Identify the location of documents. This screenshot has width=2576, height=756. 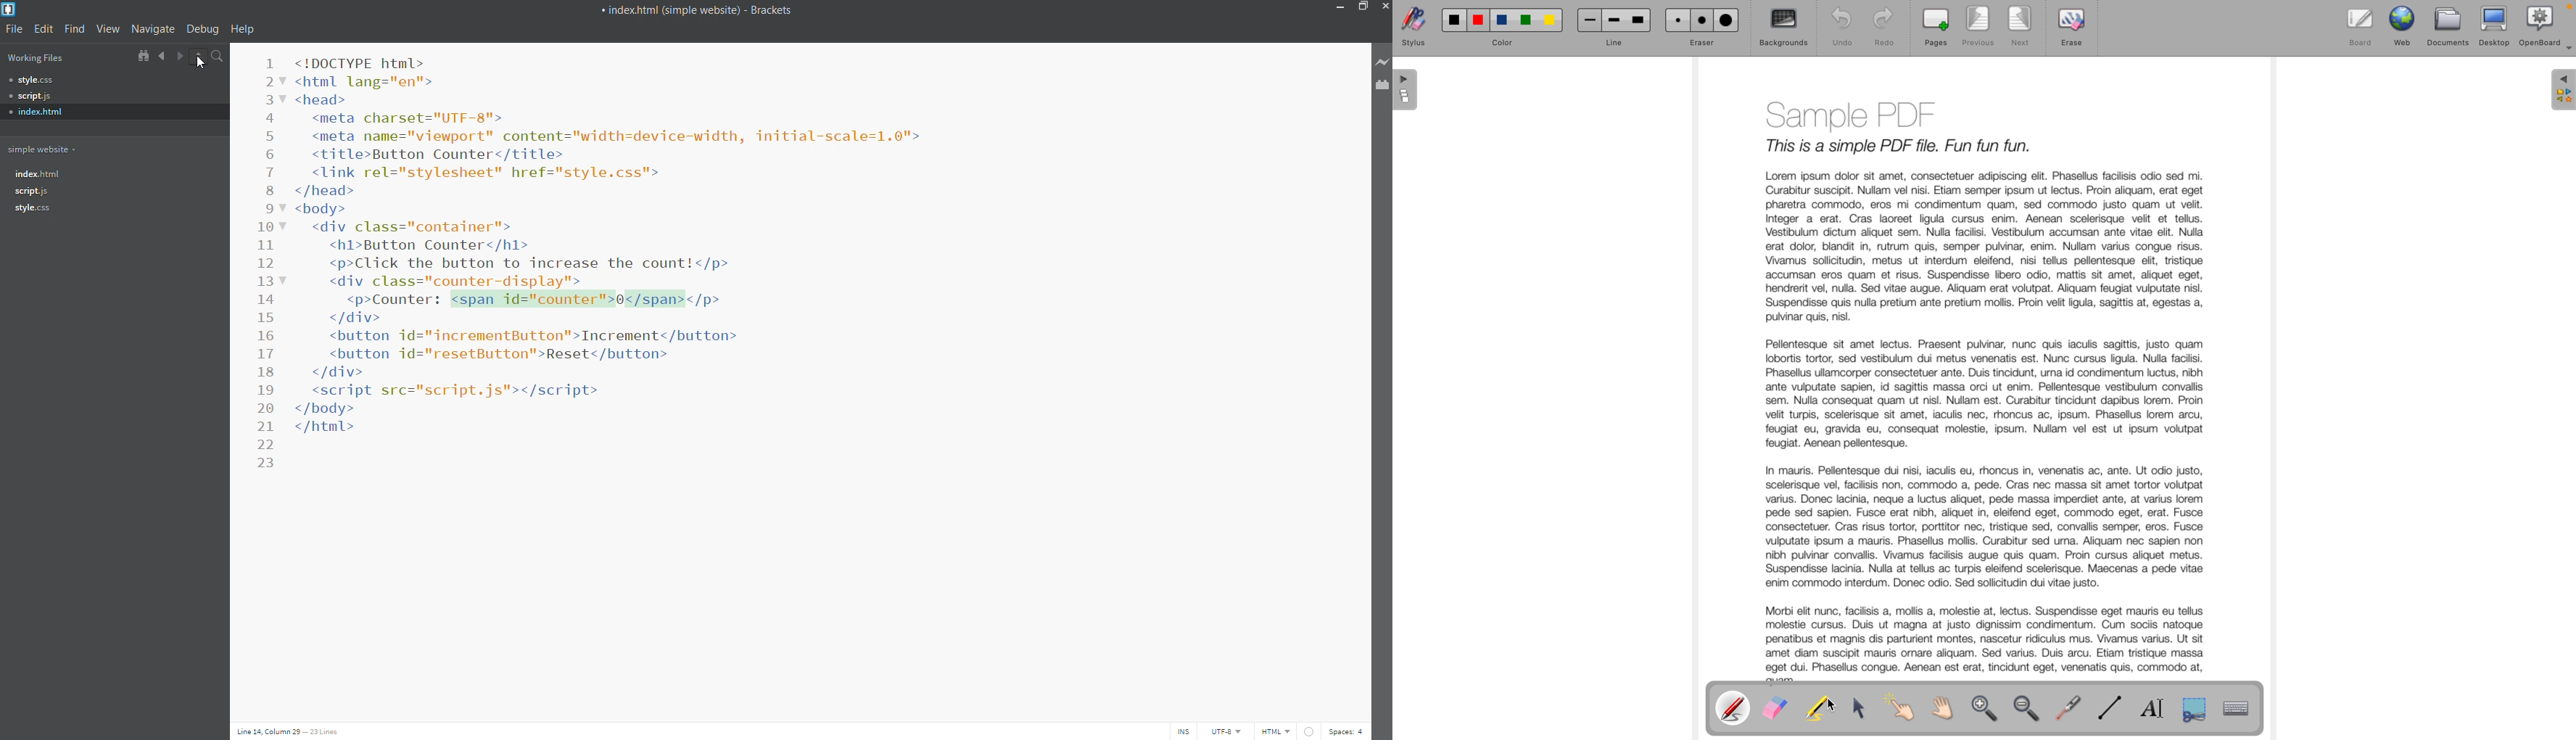
(2449, 25).